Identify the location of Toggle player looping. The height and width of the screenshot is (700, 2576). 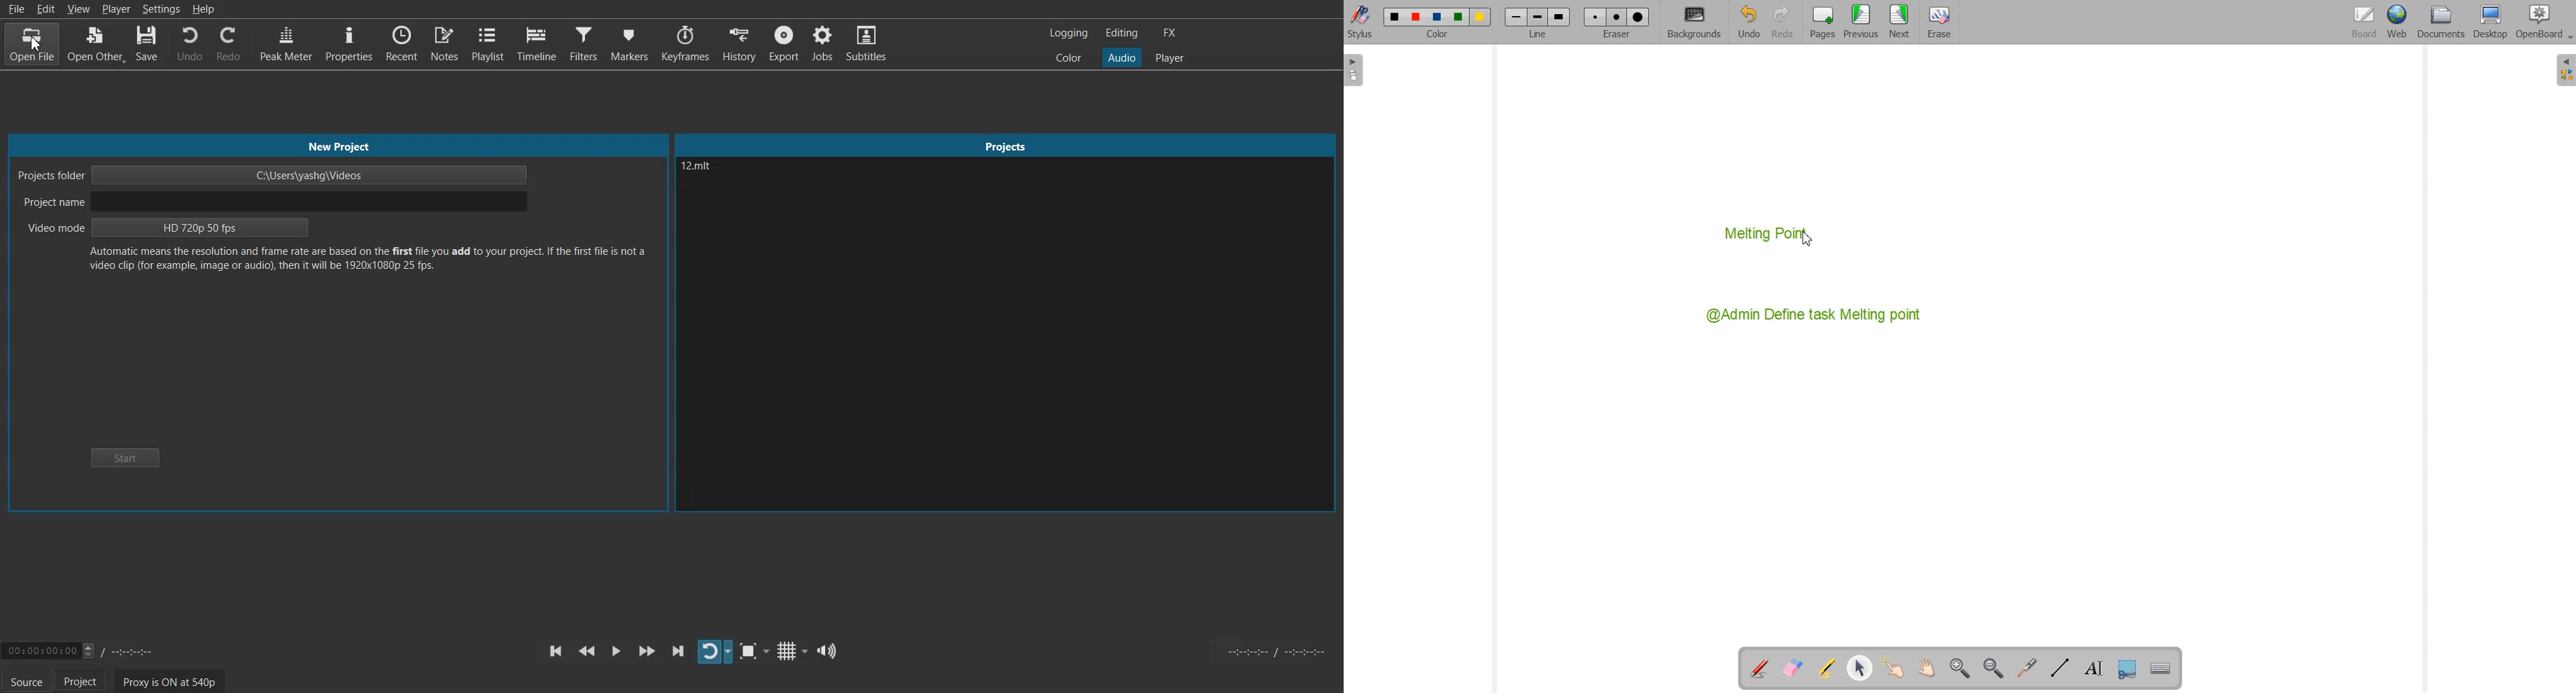
(714, 652).